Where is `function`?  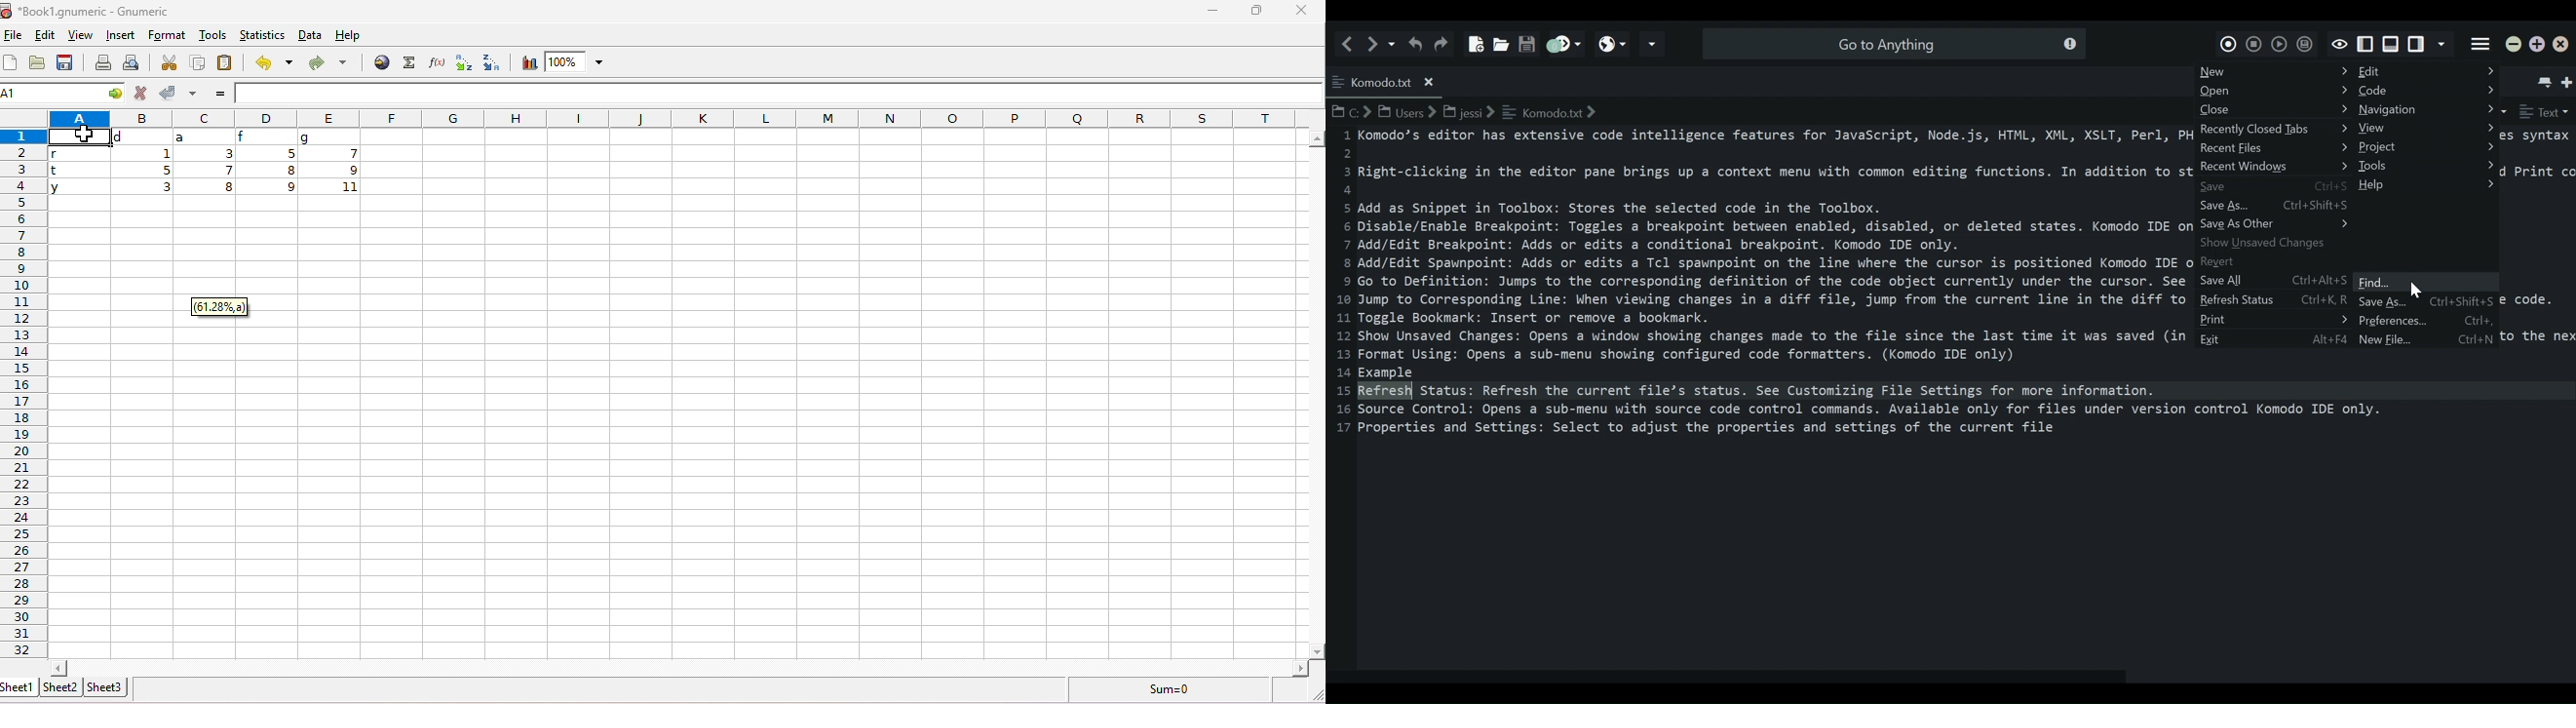
function is located at coordinates (406, 62).